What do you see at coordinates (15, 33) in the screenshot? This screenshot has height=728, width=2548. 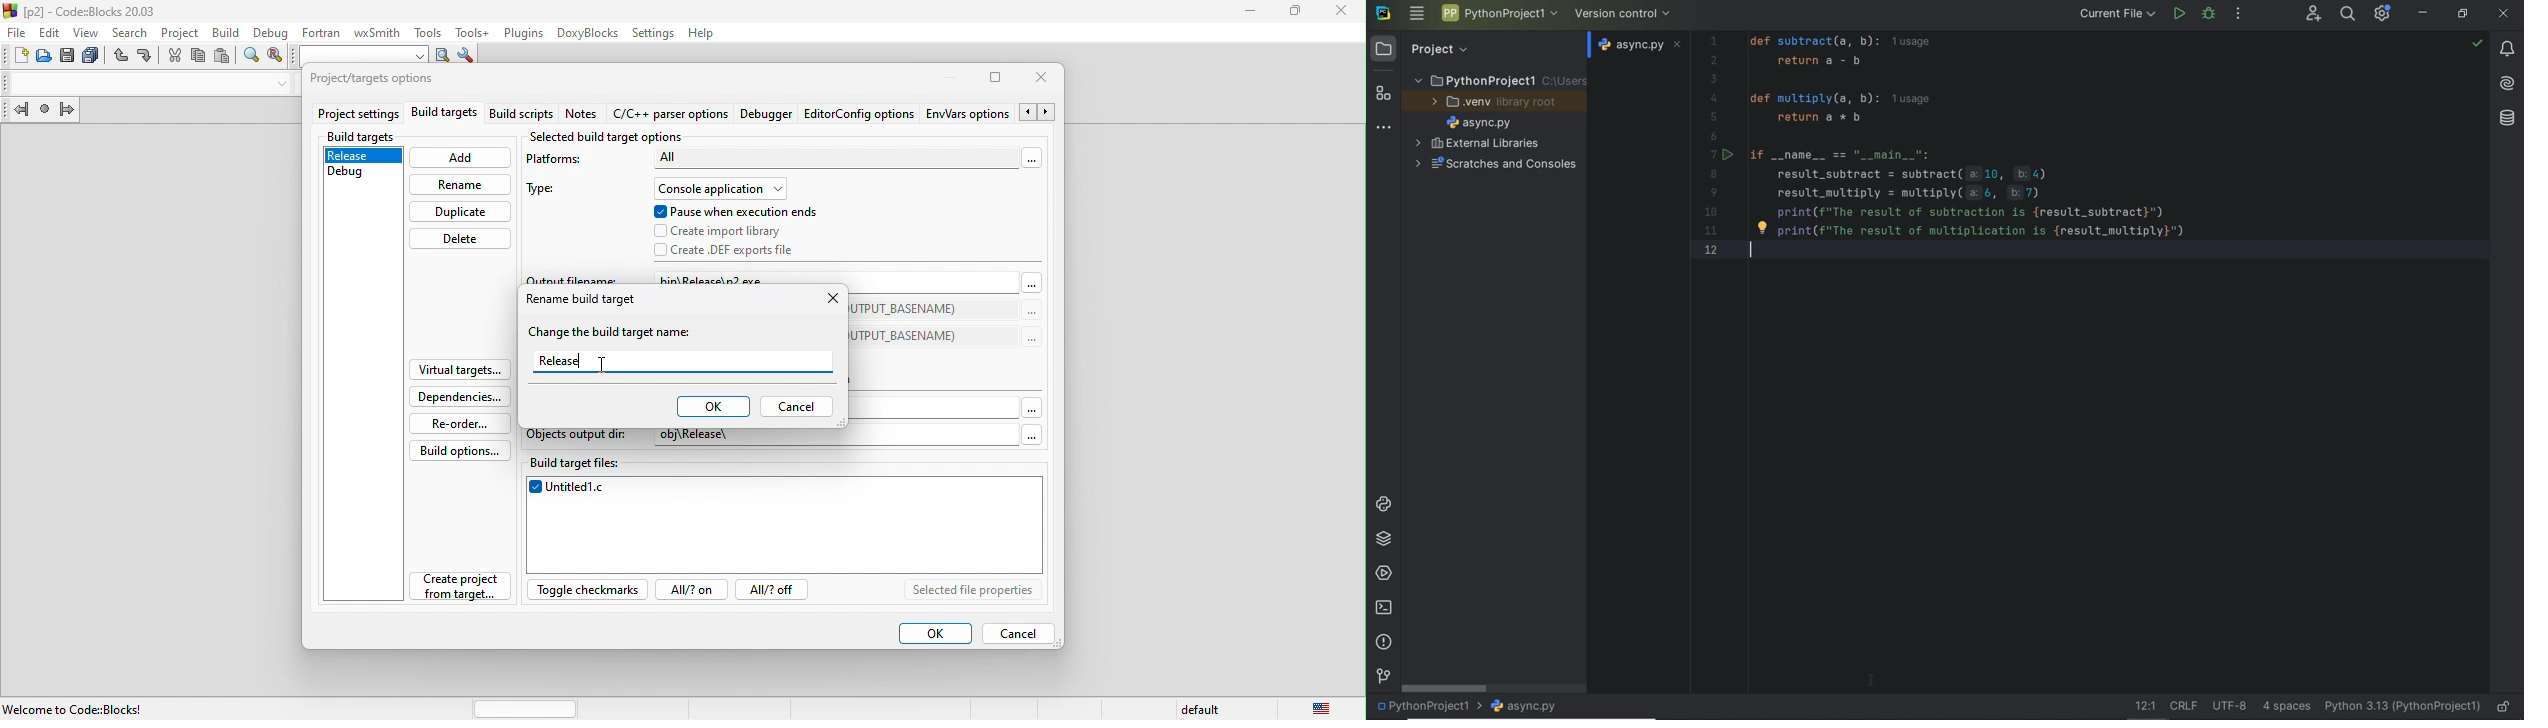 I see `file` at bounding box center [15, 33].